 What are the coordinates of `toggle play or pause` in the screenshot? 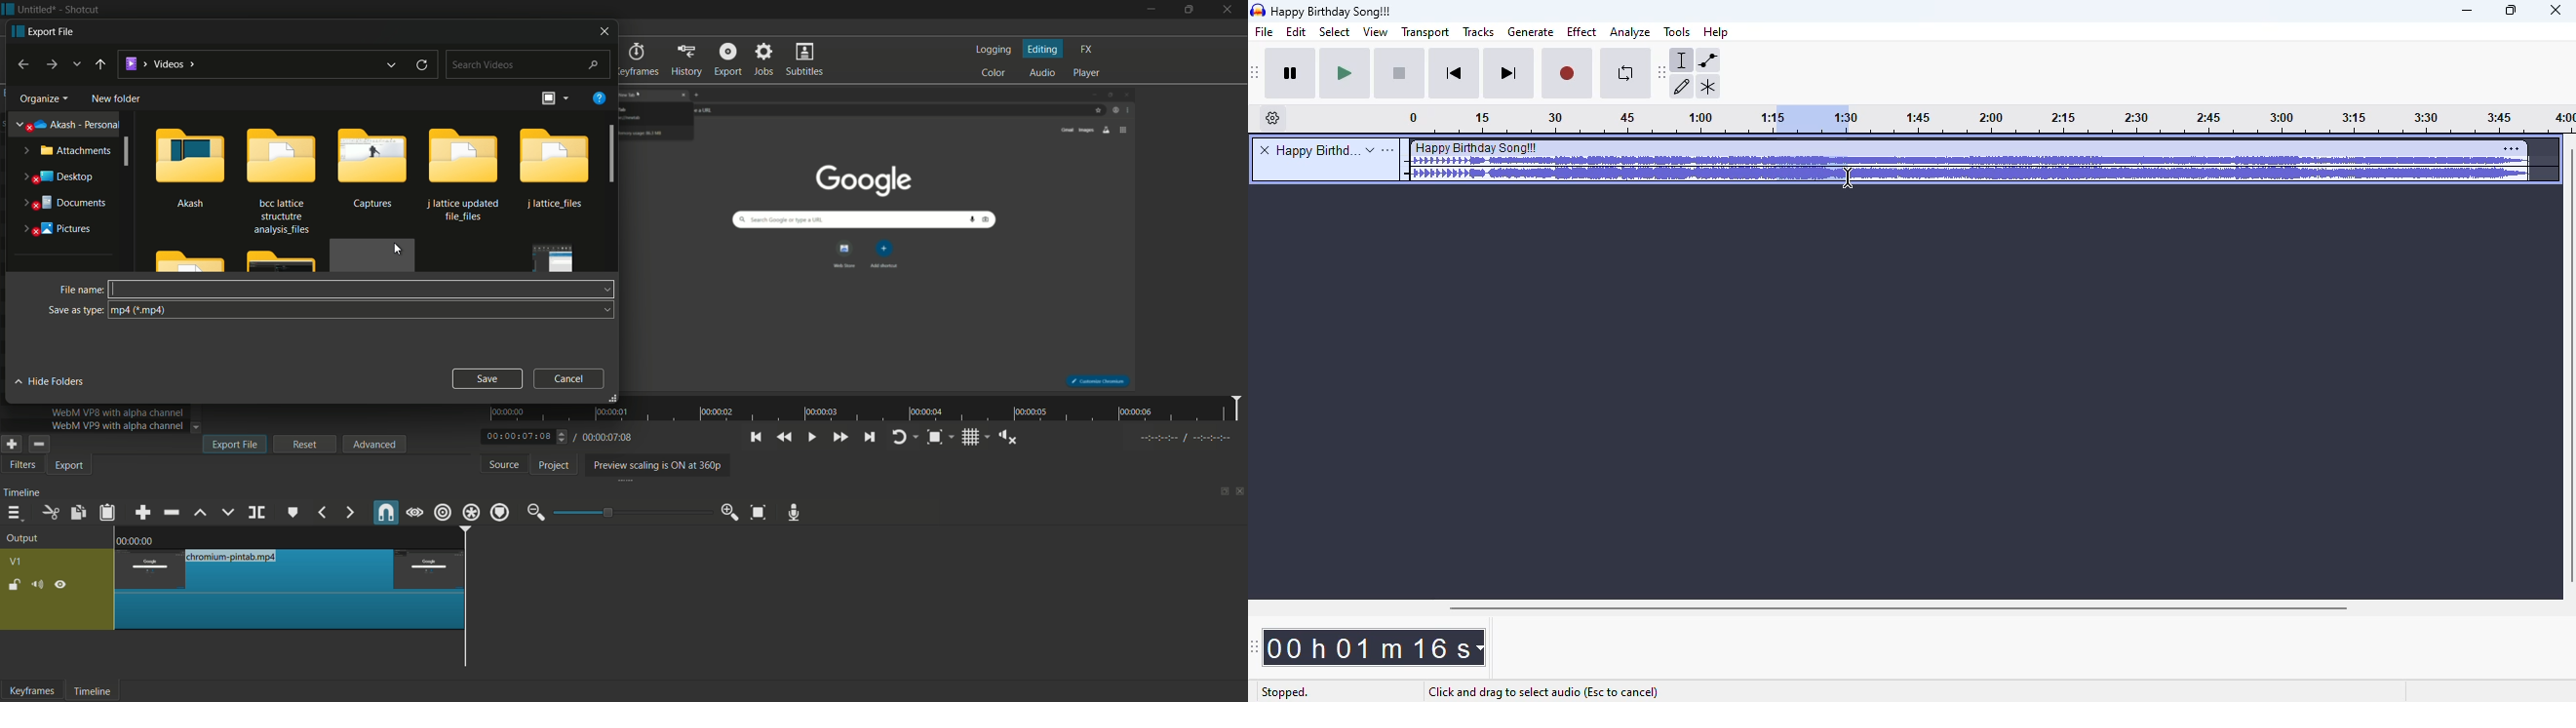 It's located at (811, 436).